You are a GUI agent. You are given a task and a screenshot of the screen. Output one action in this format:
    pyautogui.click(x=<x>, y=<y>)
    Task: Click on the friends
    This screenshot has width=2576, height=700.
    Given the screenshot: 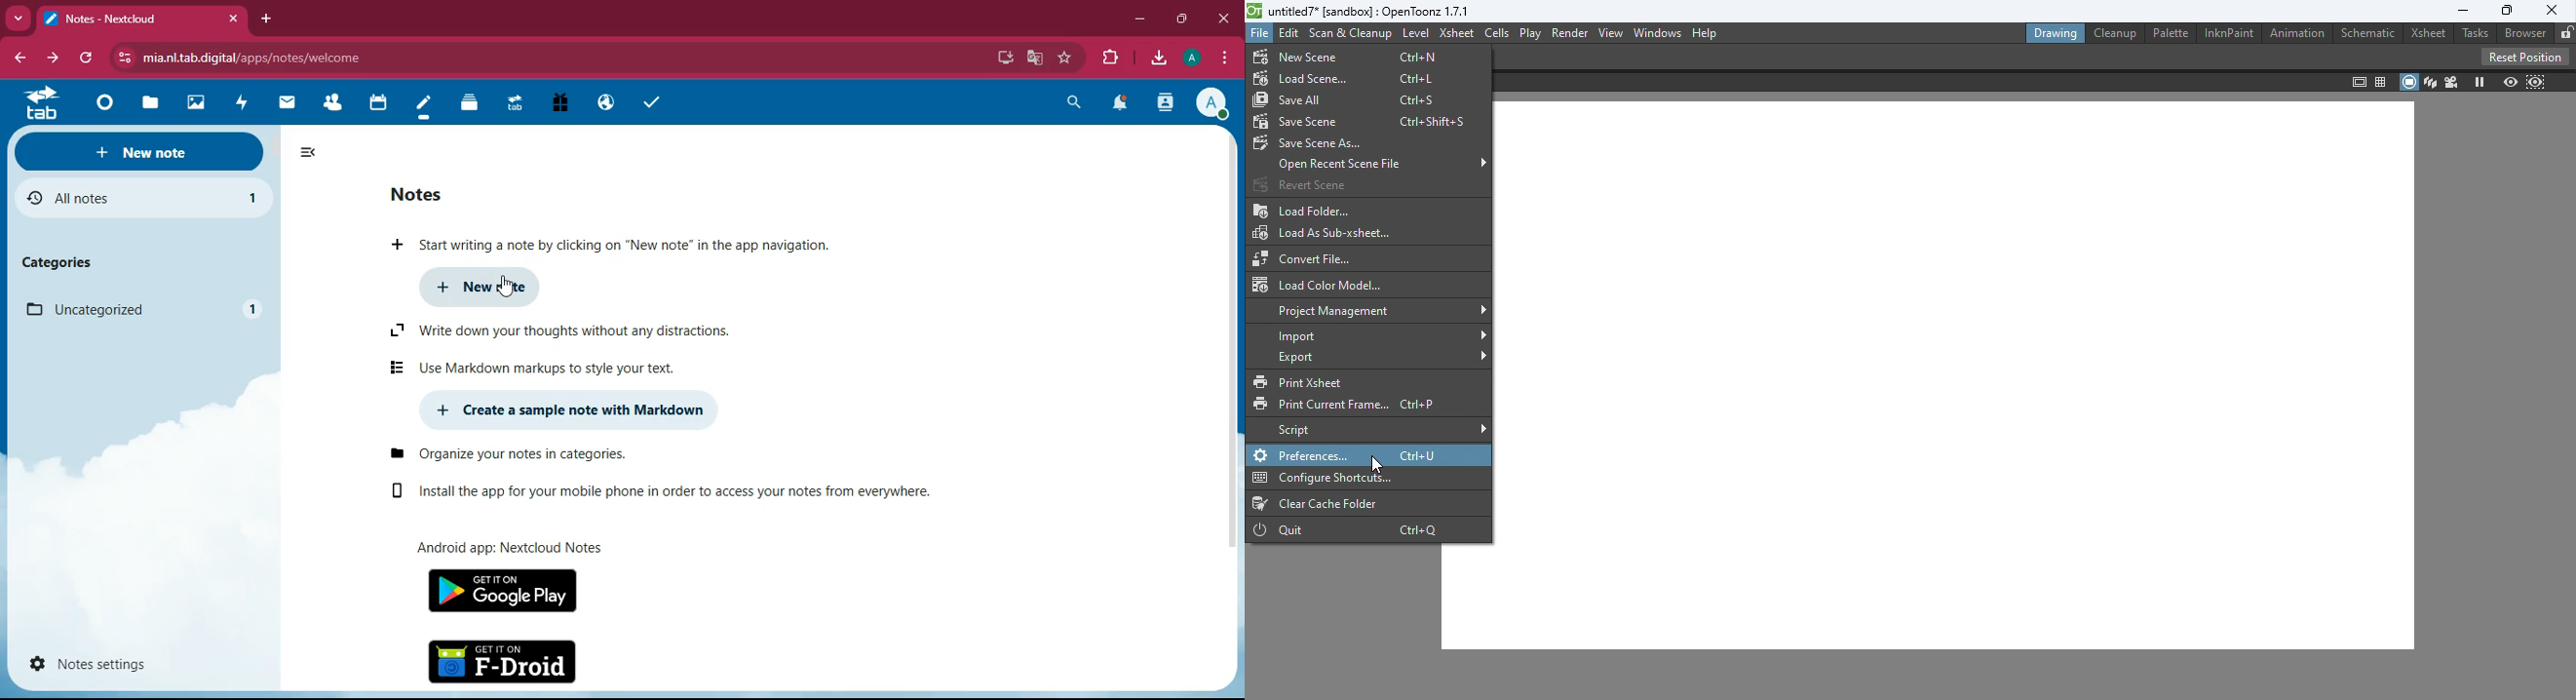 What is the action you would take?
    pyautogui.click(x=335, y=102)
    